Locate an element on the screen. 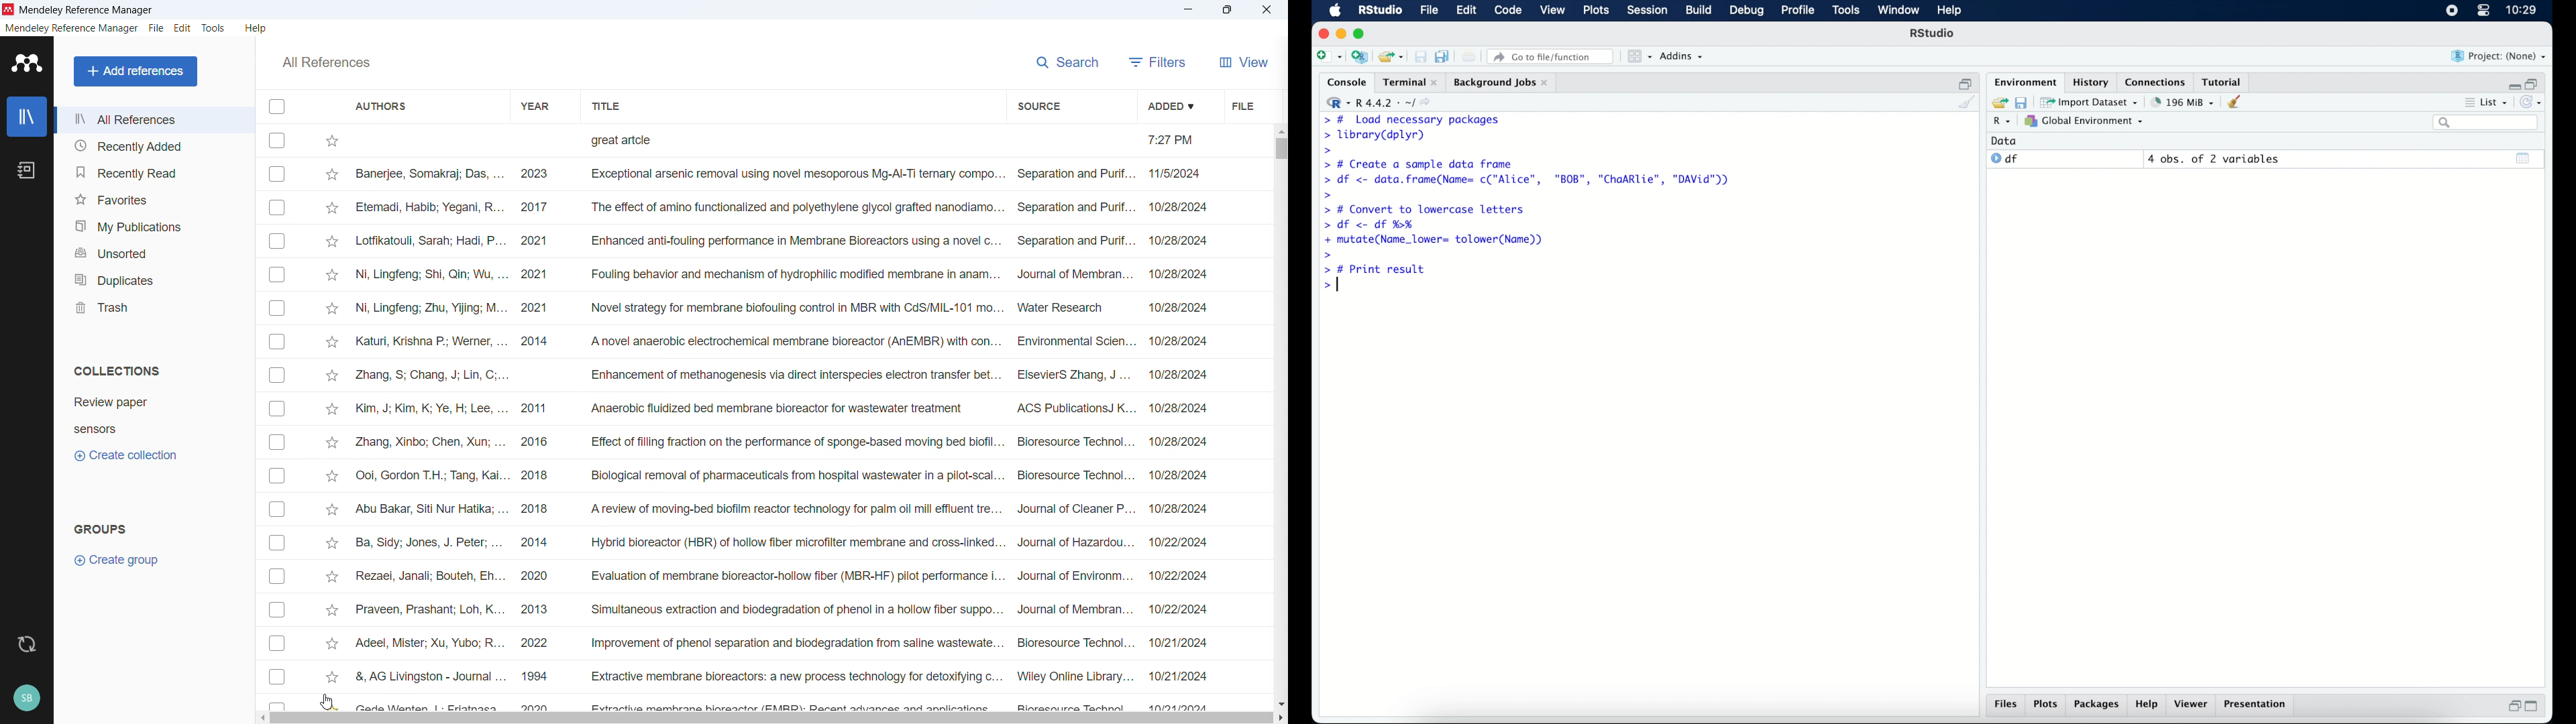  logo is located at coordinates (9, 9).